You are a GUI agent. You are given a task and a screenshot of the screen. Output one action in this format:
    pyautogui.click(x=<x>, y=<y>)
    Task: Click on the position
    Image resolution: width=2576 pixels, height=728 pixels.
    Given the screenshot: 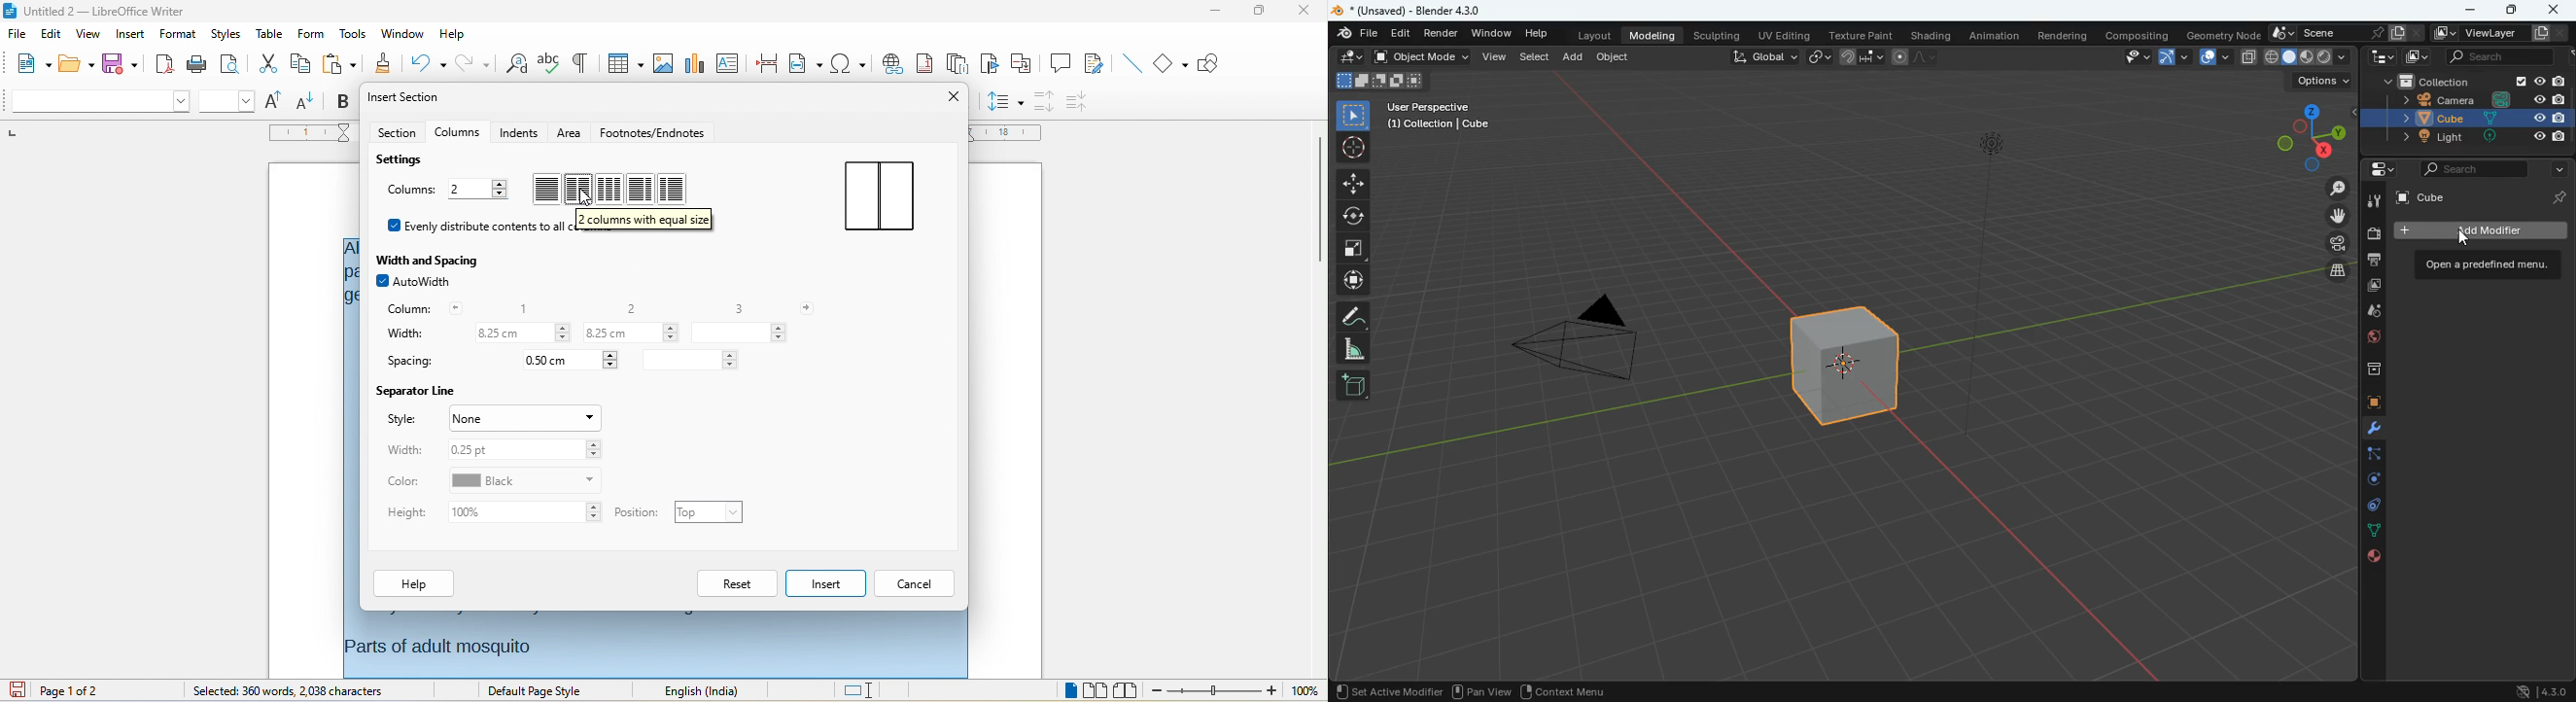 What is the action you would take?
    pyautogui.click(x=639, y=511)
    